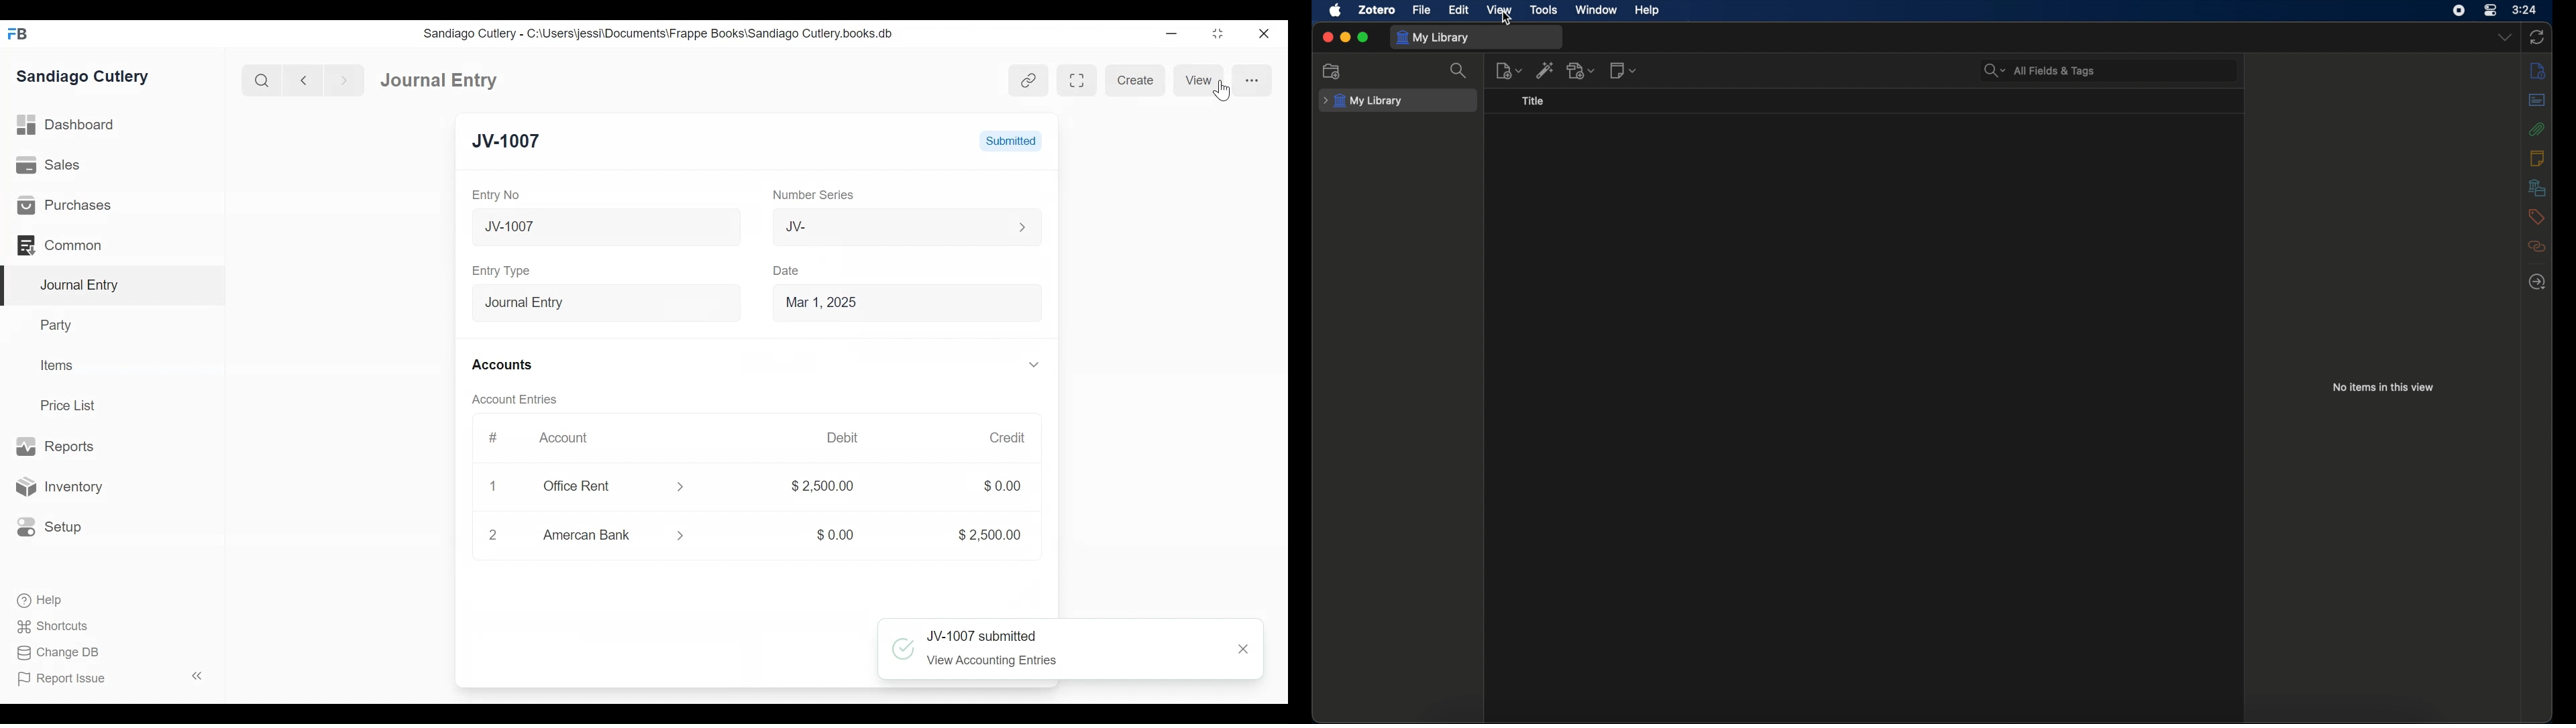  Describe the element at coordinates (817, 488) in the screenshot. I see `$2500.00` at that location.